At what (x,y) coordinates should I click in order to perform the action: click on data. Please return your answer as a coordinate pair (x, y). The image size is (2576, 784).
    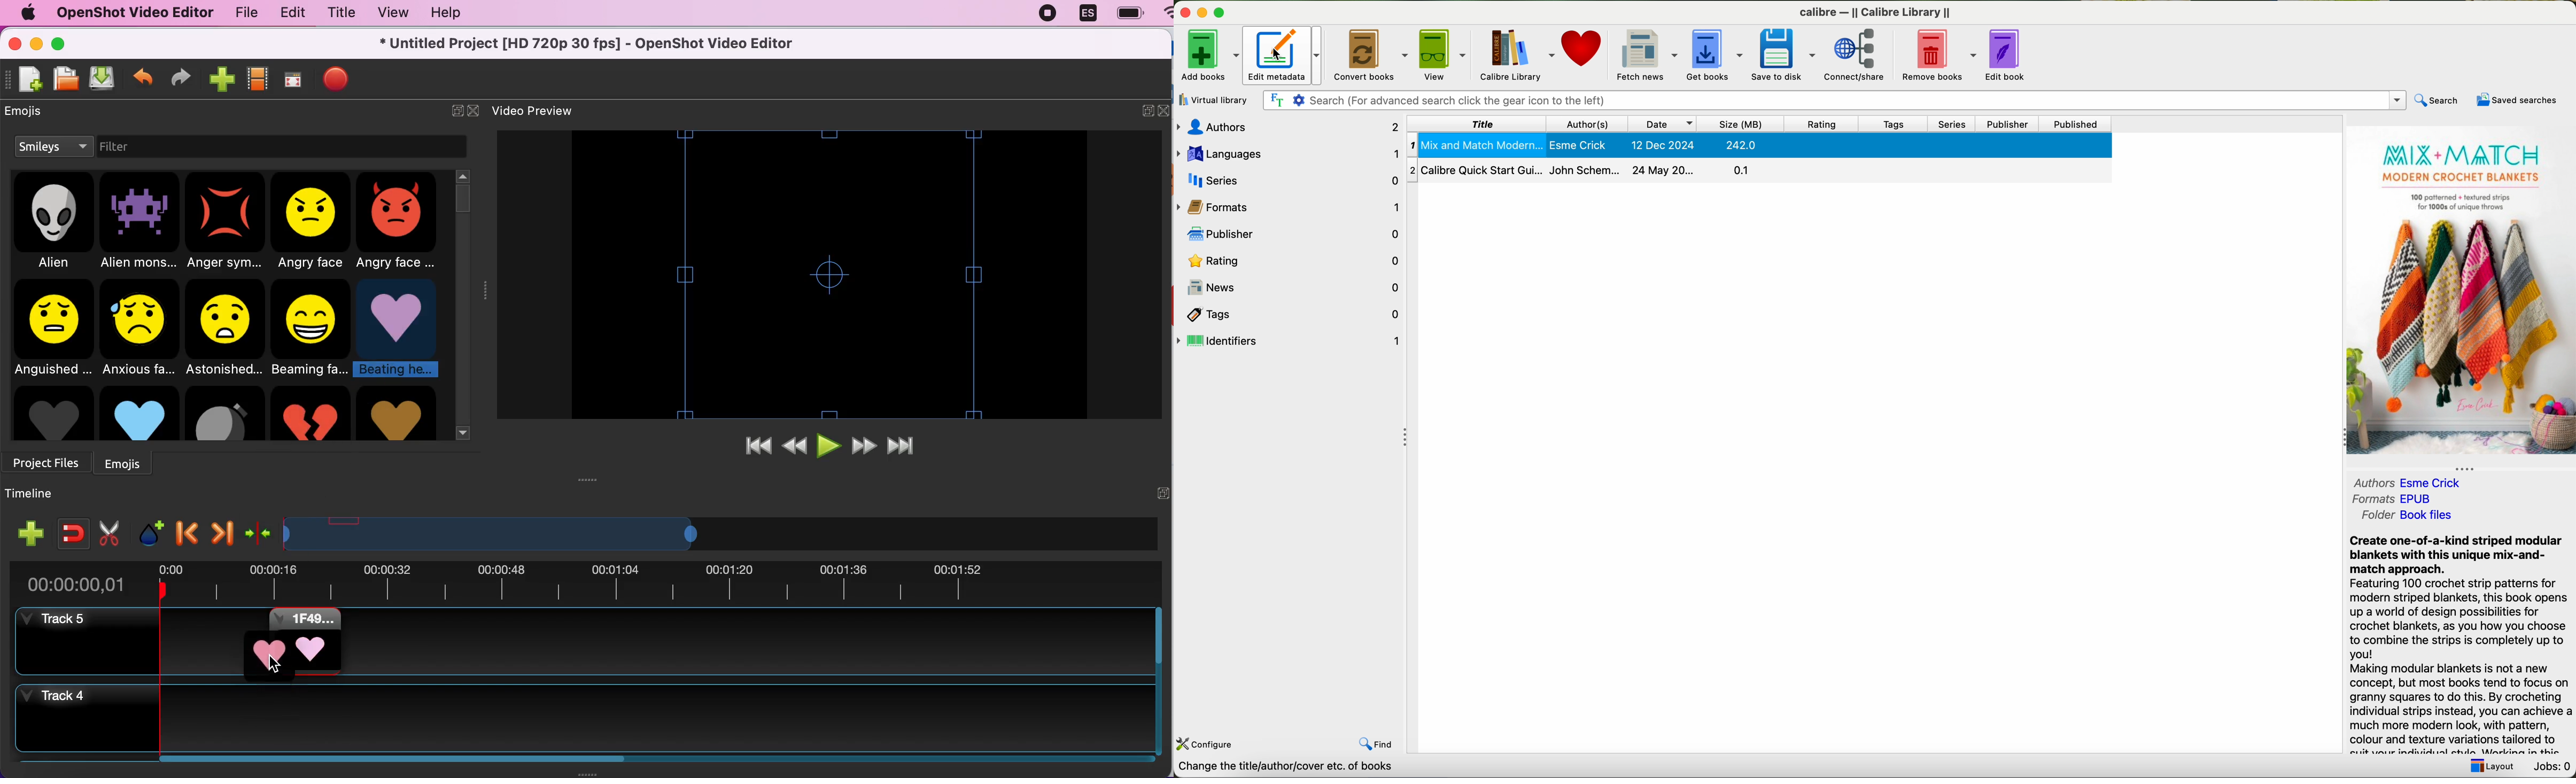
    Looking at the image, I should click on (1295, 768).